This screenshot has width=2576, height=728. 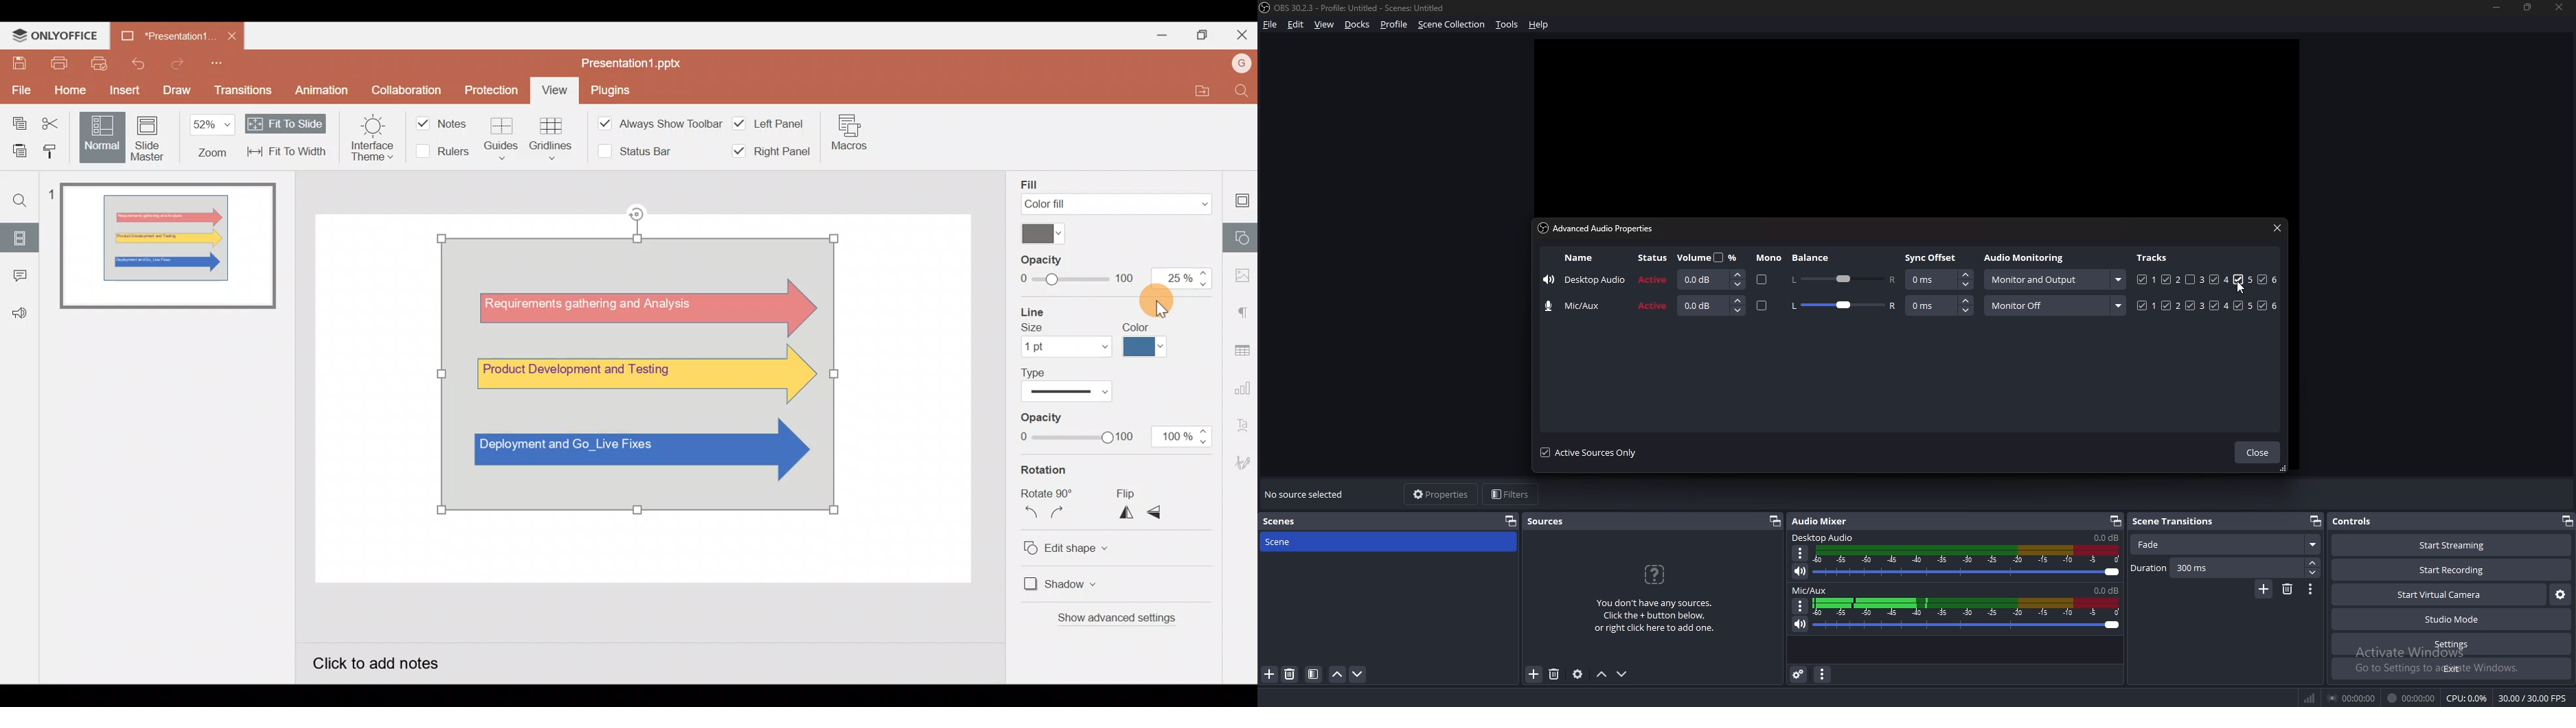 I want to click on Plugins, so click(x=610, y=92).